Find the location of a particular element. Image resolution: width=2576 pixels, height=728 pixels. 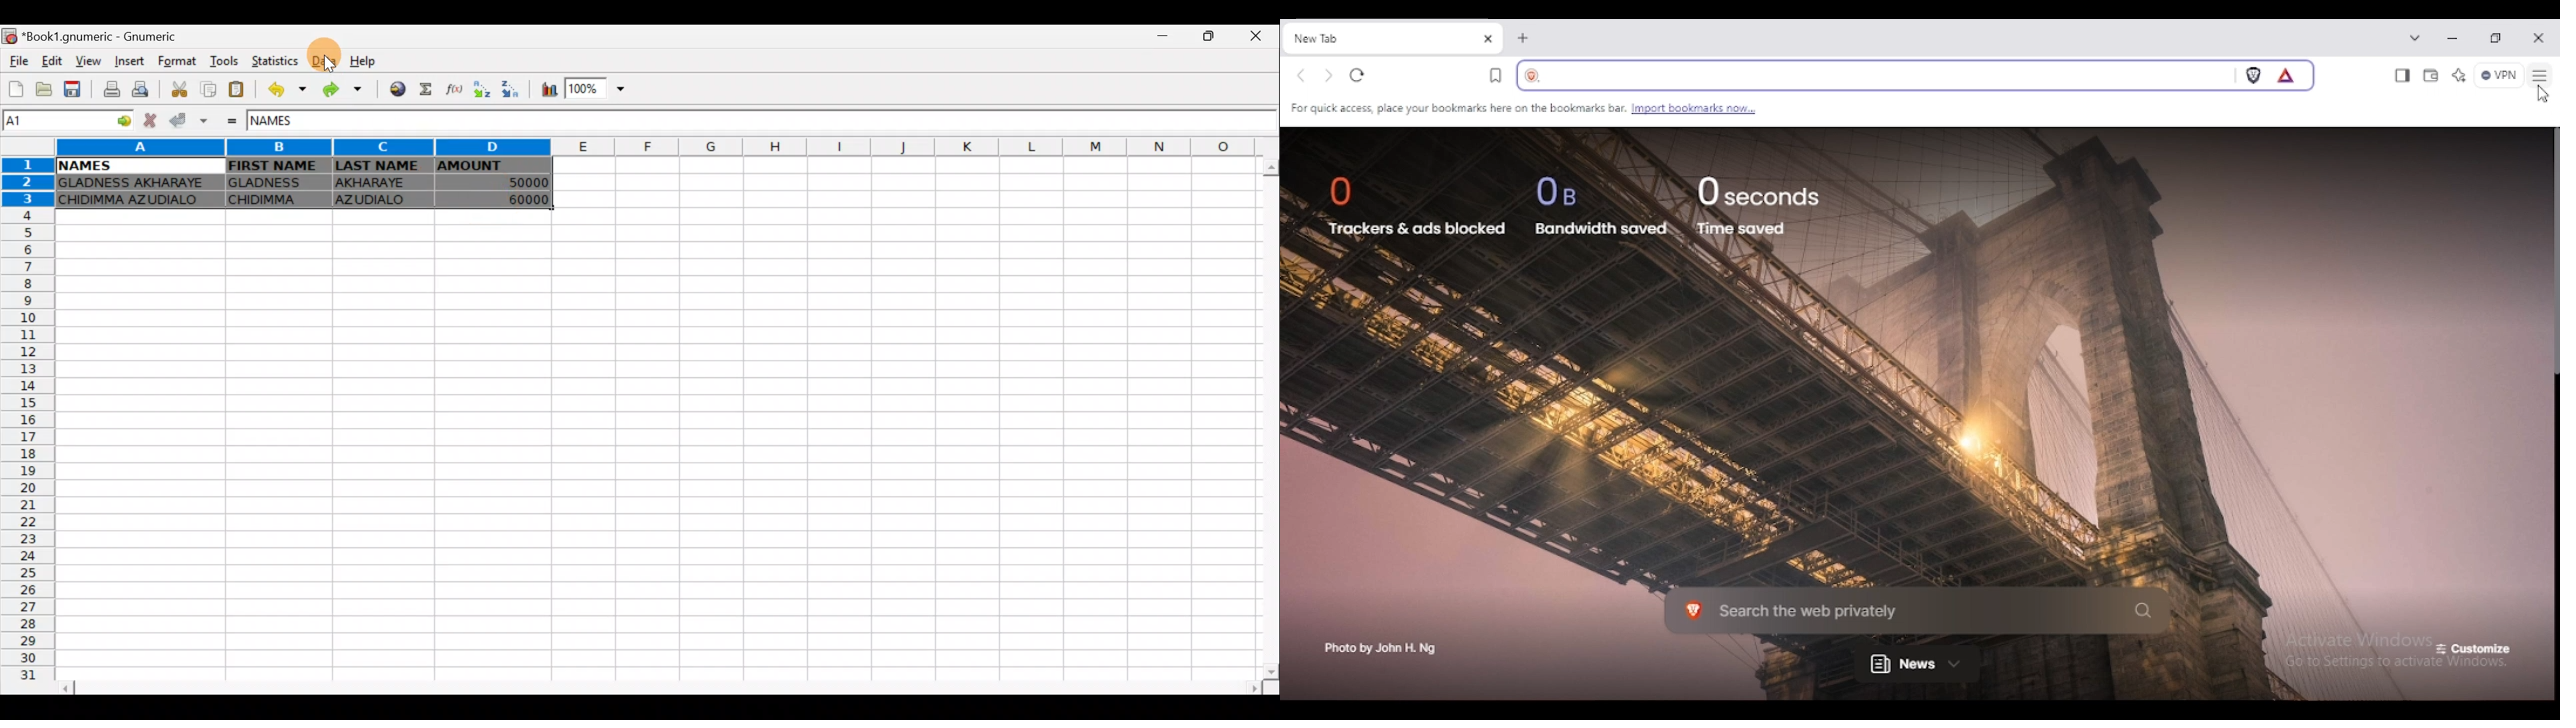

Formula bar is located at coordinates (800, 123).